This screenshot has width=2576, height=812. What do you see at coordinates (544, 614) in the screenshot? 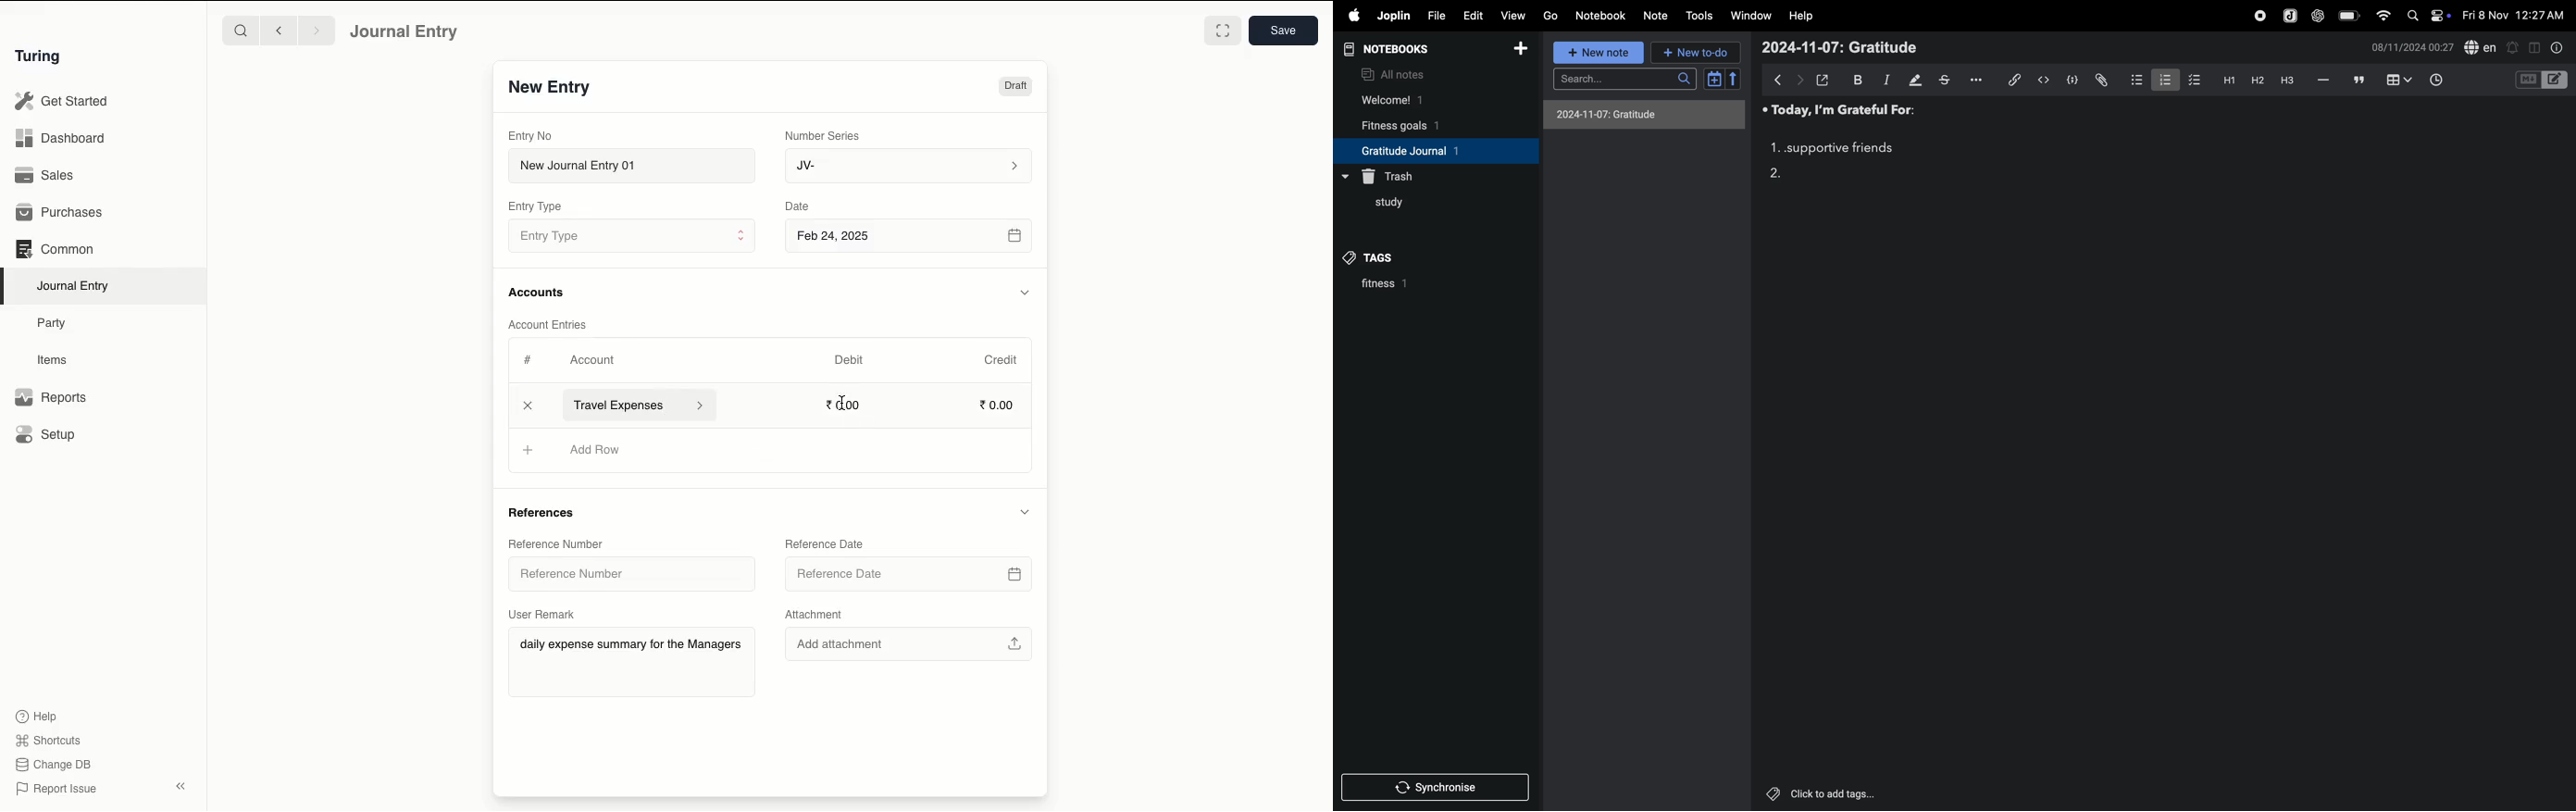
I see `User Remark` at bounding box center [544, 614].